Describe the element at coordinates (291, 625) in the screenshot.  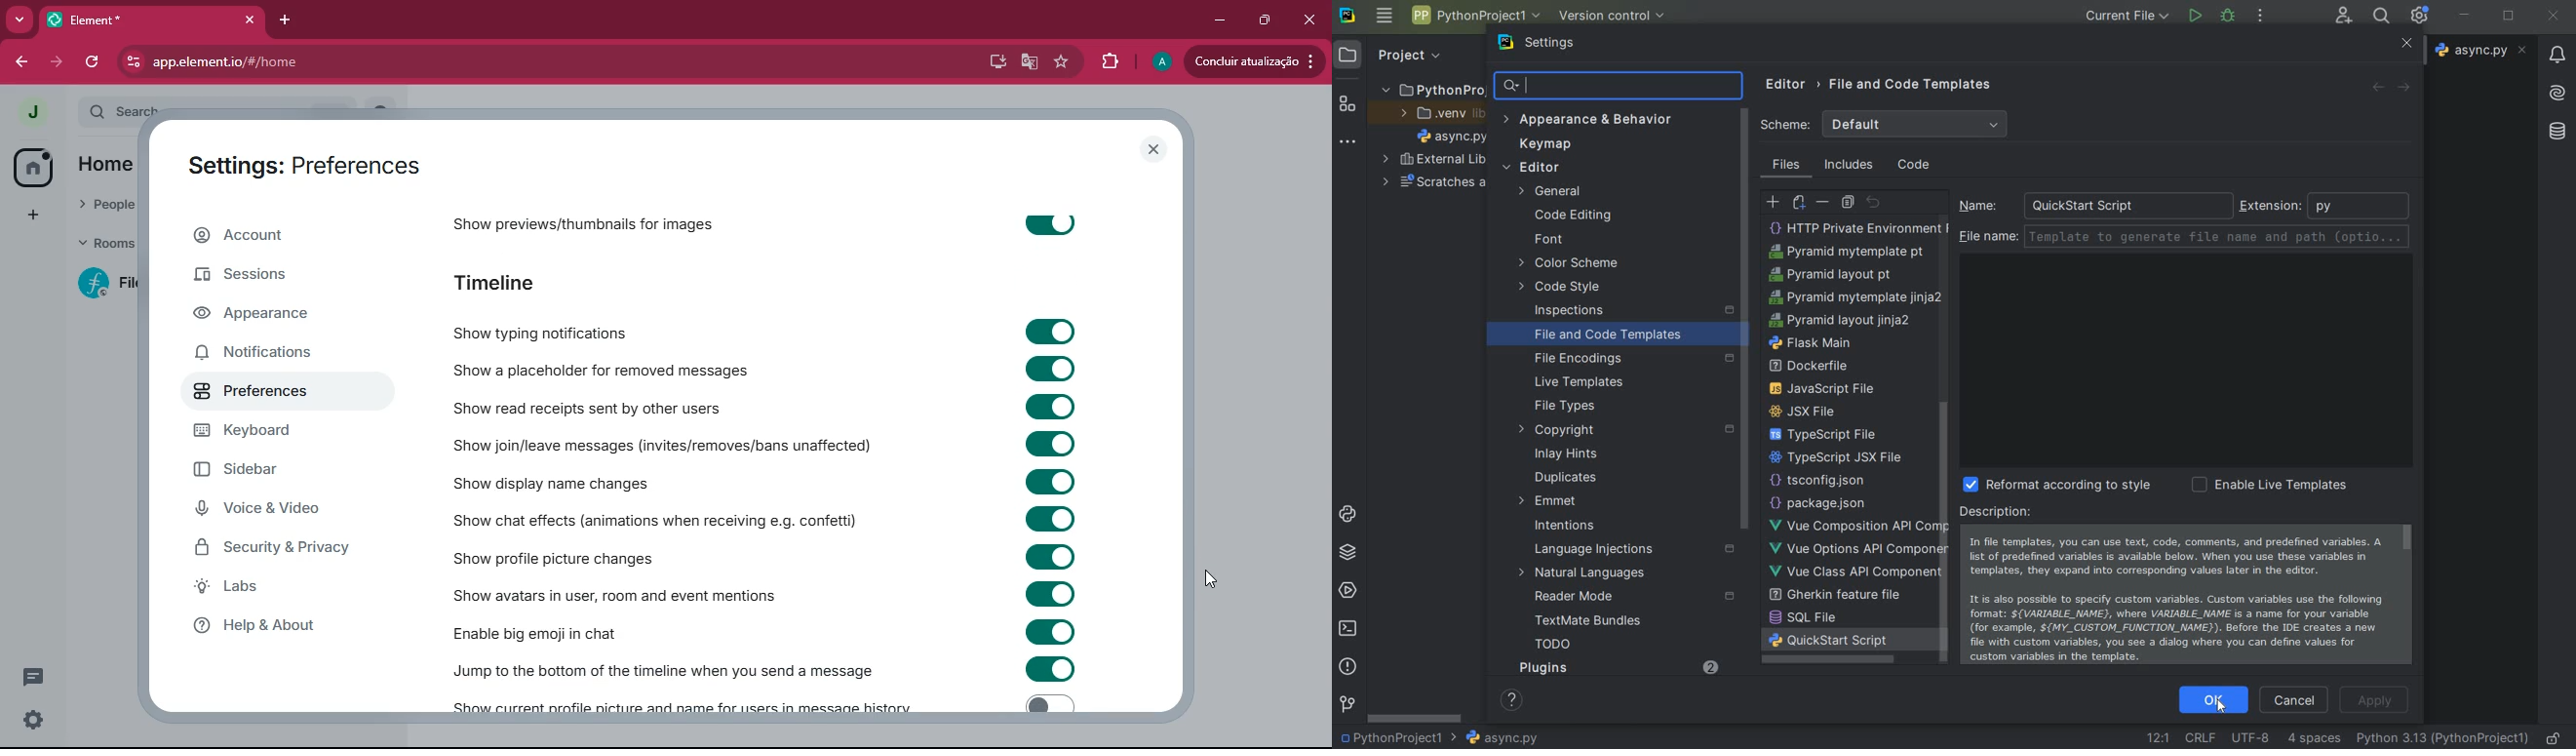
I see `help & about` at that location.